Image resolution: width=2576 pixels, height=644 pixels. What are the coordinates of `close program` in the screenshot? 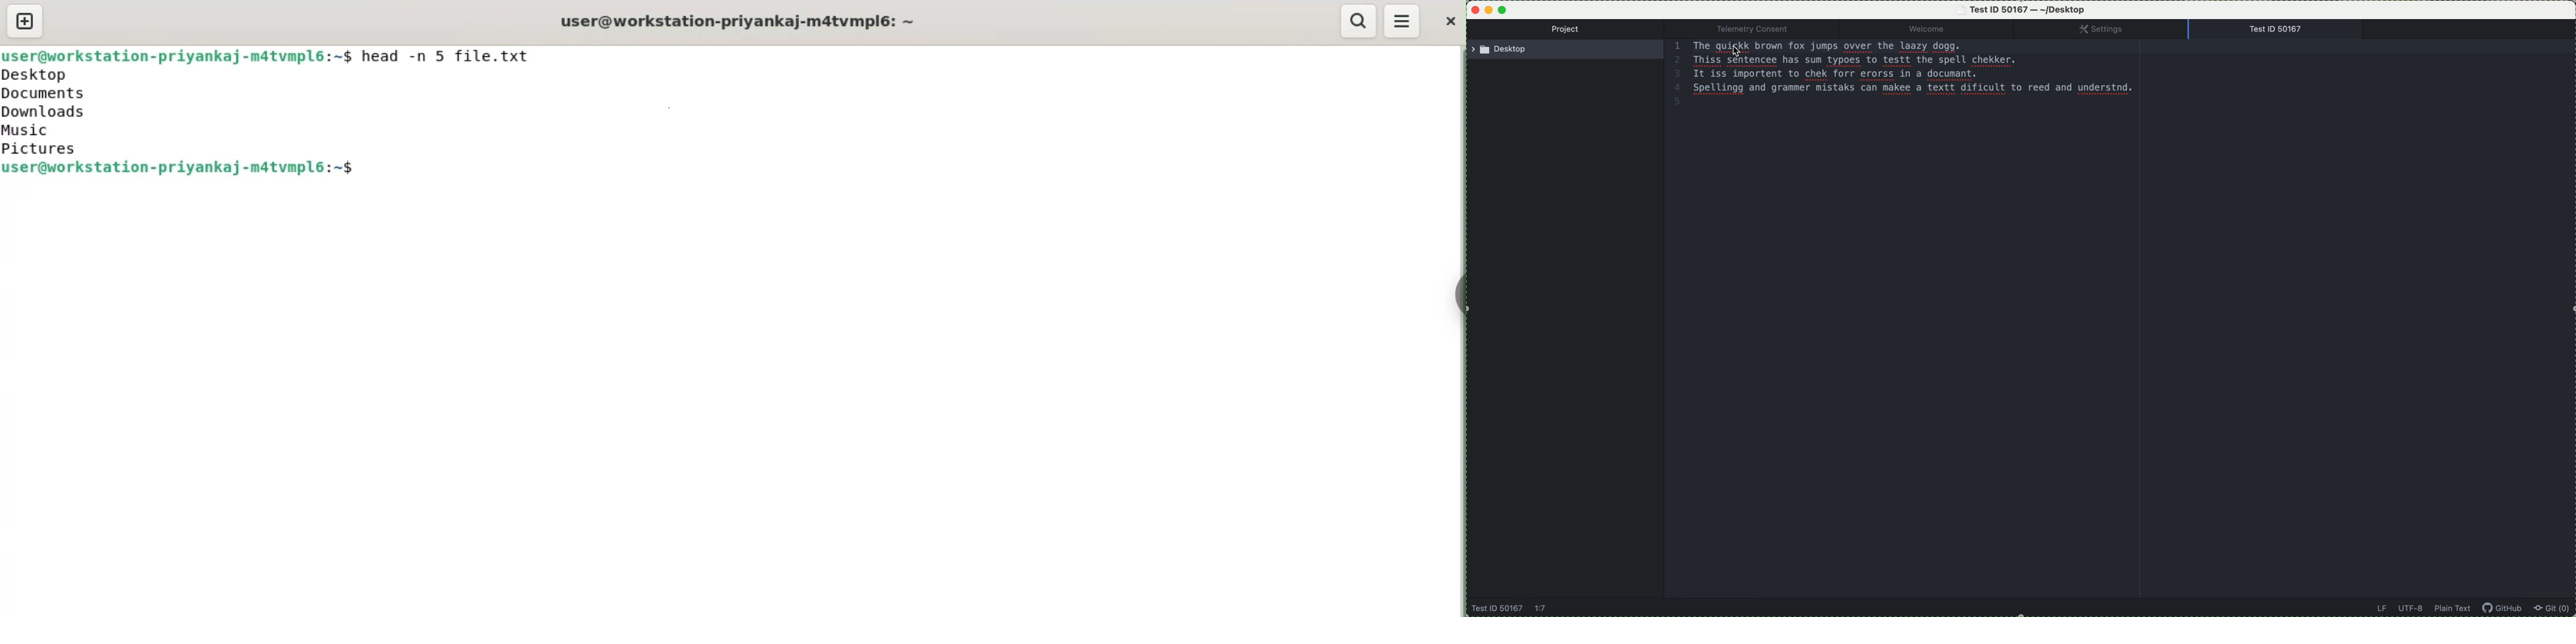 It's located at (1473, 9).